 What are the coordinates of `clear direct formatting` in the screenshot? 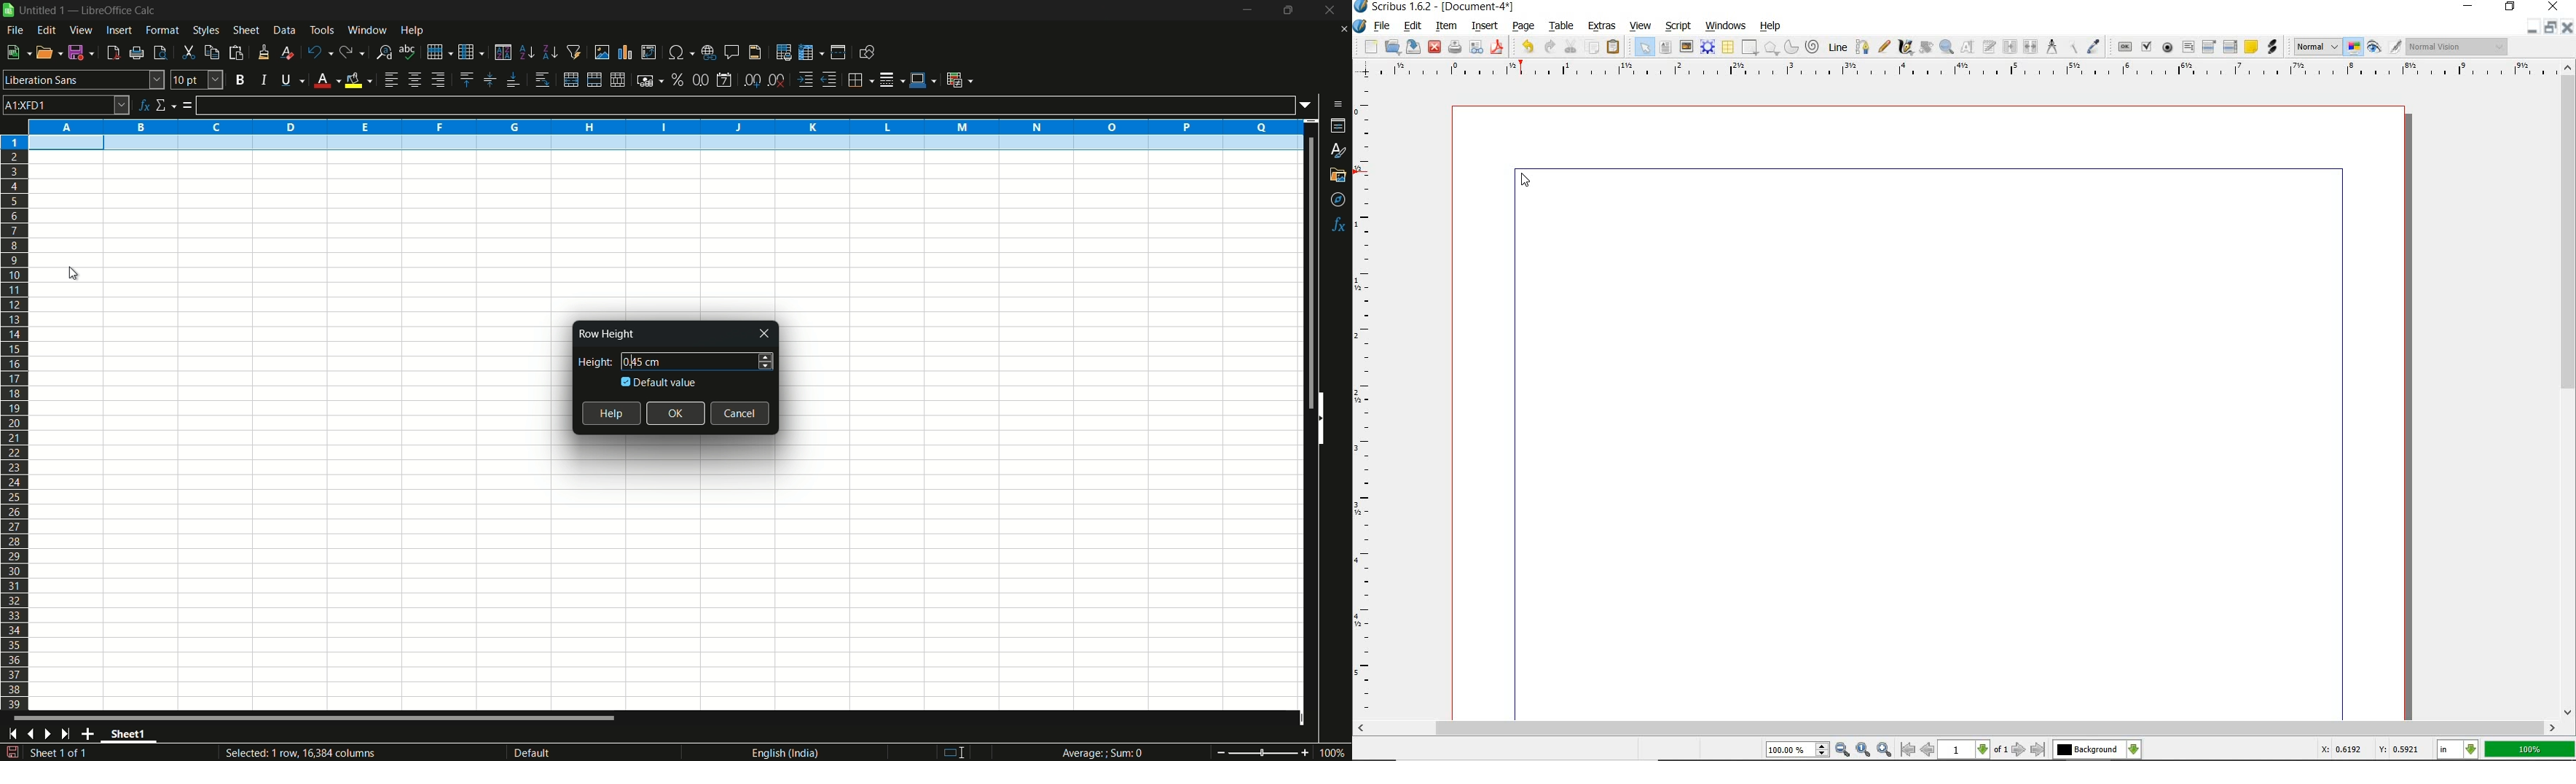 It's located at (285, 52).